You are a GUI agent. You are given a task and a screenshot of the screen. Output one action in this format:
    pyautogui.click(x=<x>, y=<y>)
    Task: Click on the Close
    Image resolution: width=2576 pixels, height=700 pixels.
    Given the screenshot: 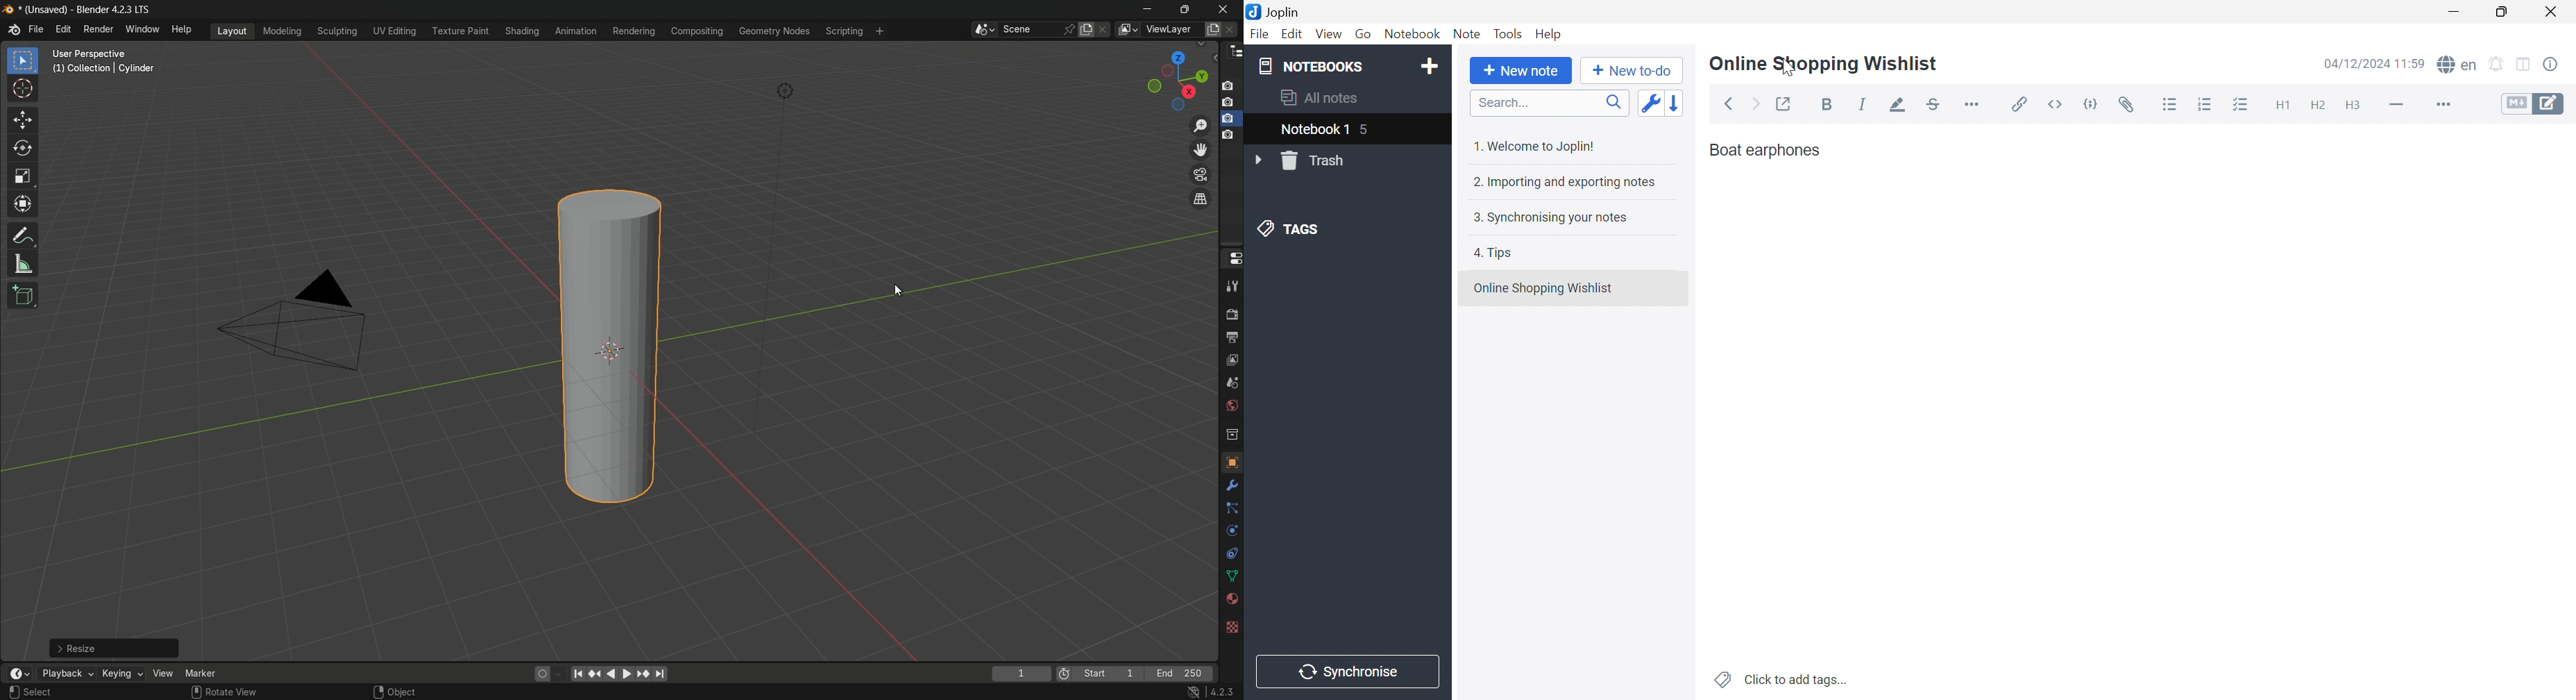 What is the action you would take?
    pyautogui.click(x=2552, y=10)
    